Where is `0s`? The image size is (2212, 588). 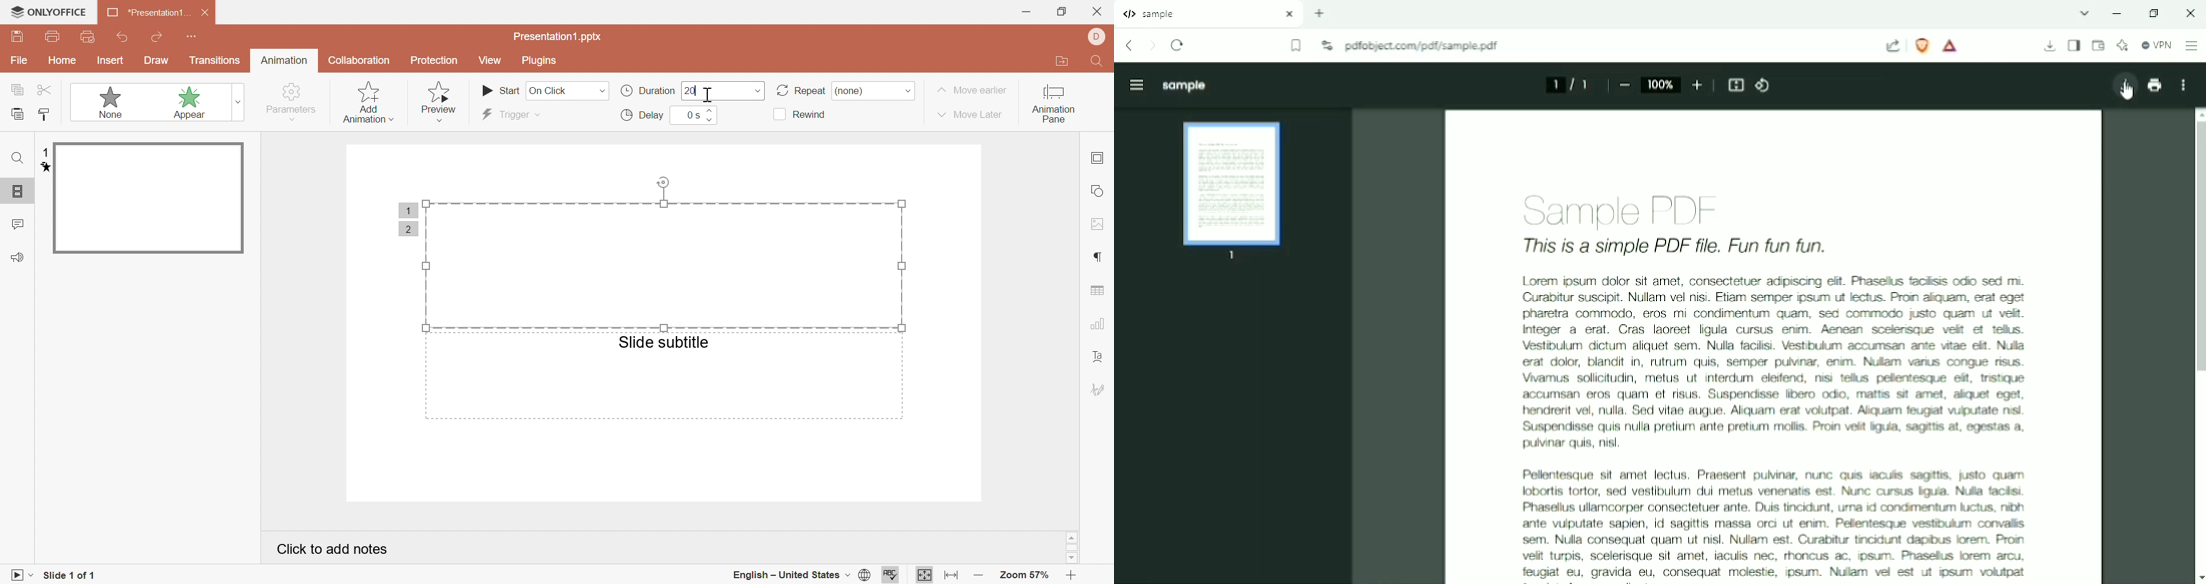
0s is located at coordinates (692, 114).